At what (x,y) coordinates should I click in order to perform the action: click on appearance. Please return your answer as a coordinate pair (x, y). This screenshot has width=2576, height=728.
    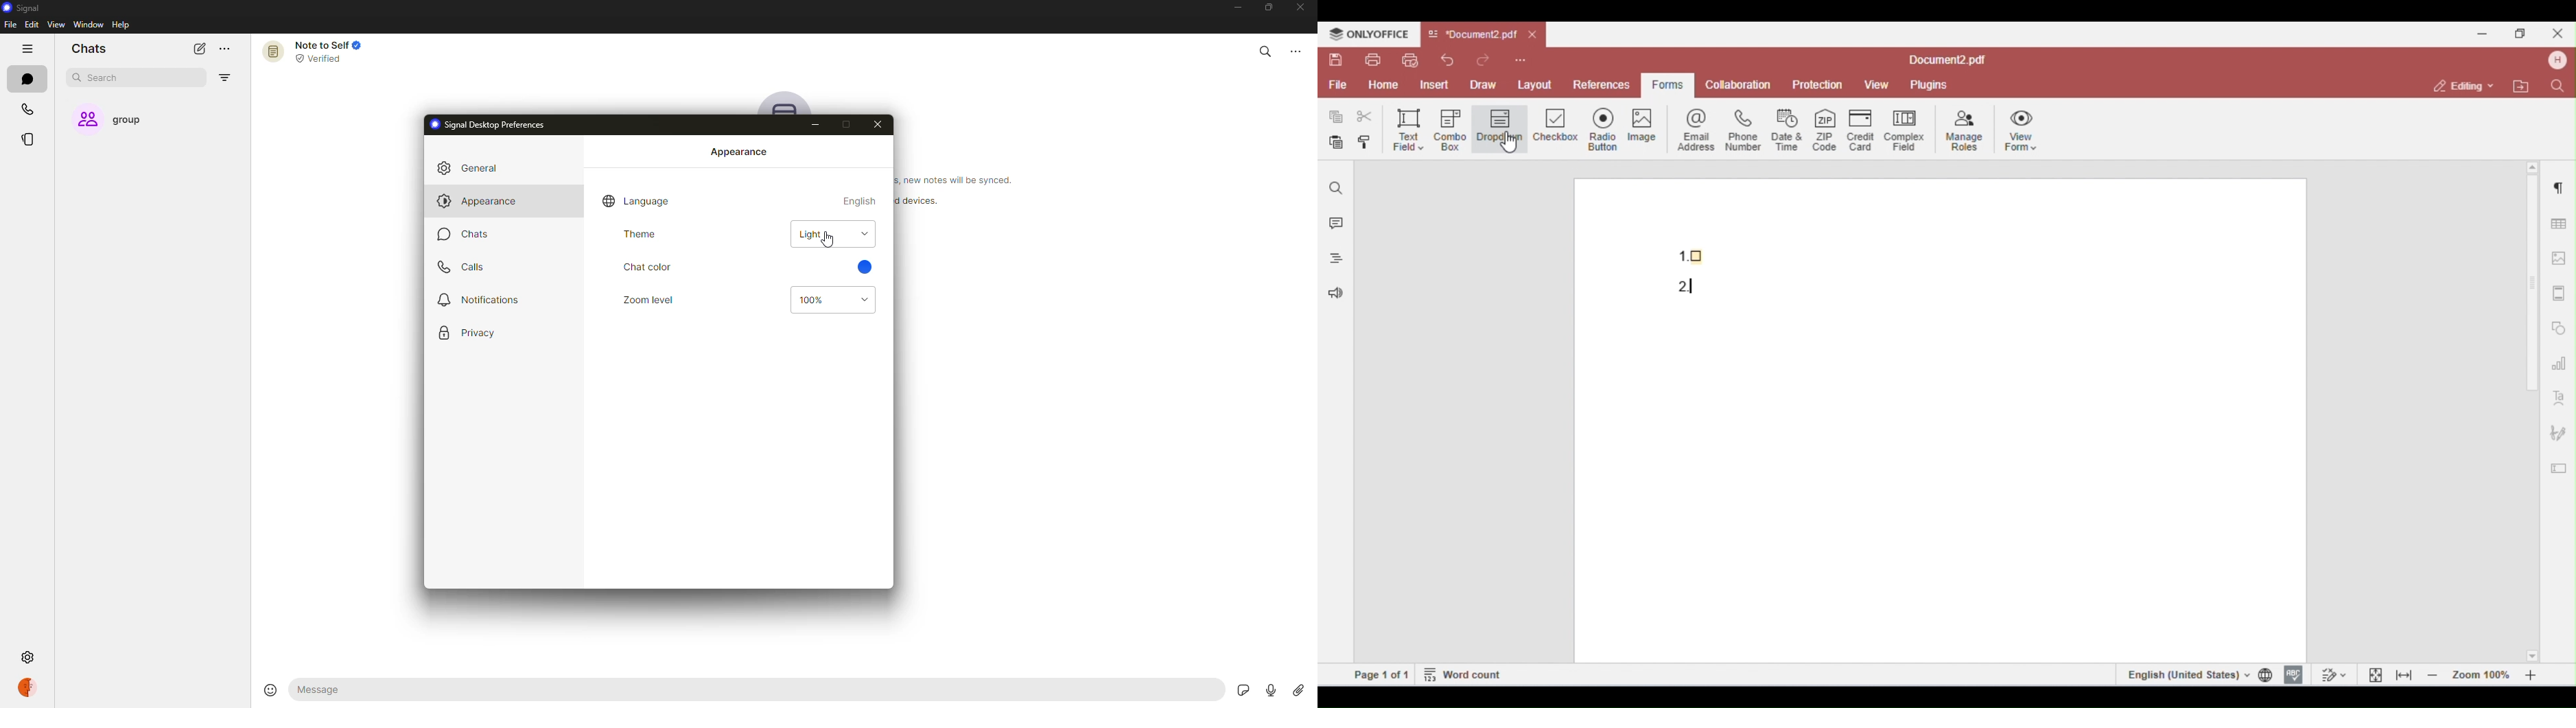
    Looking at the image, I should click on (741, 153).